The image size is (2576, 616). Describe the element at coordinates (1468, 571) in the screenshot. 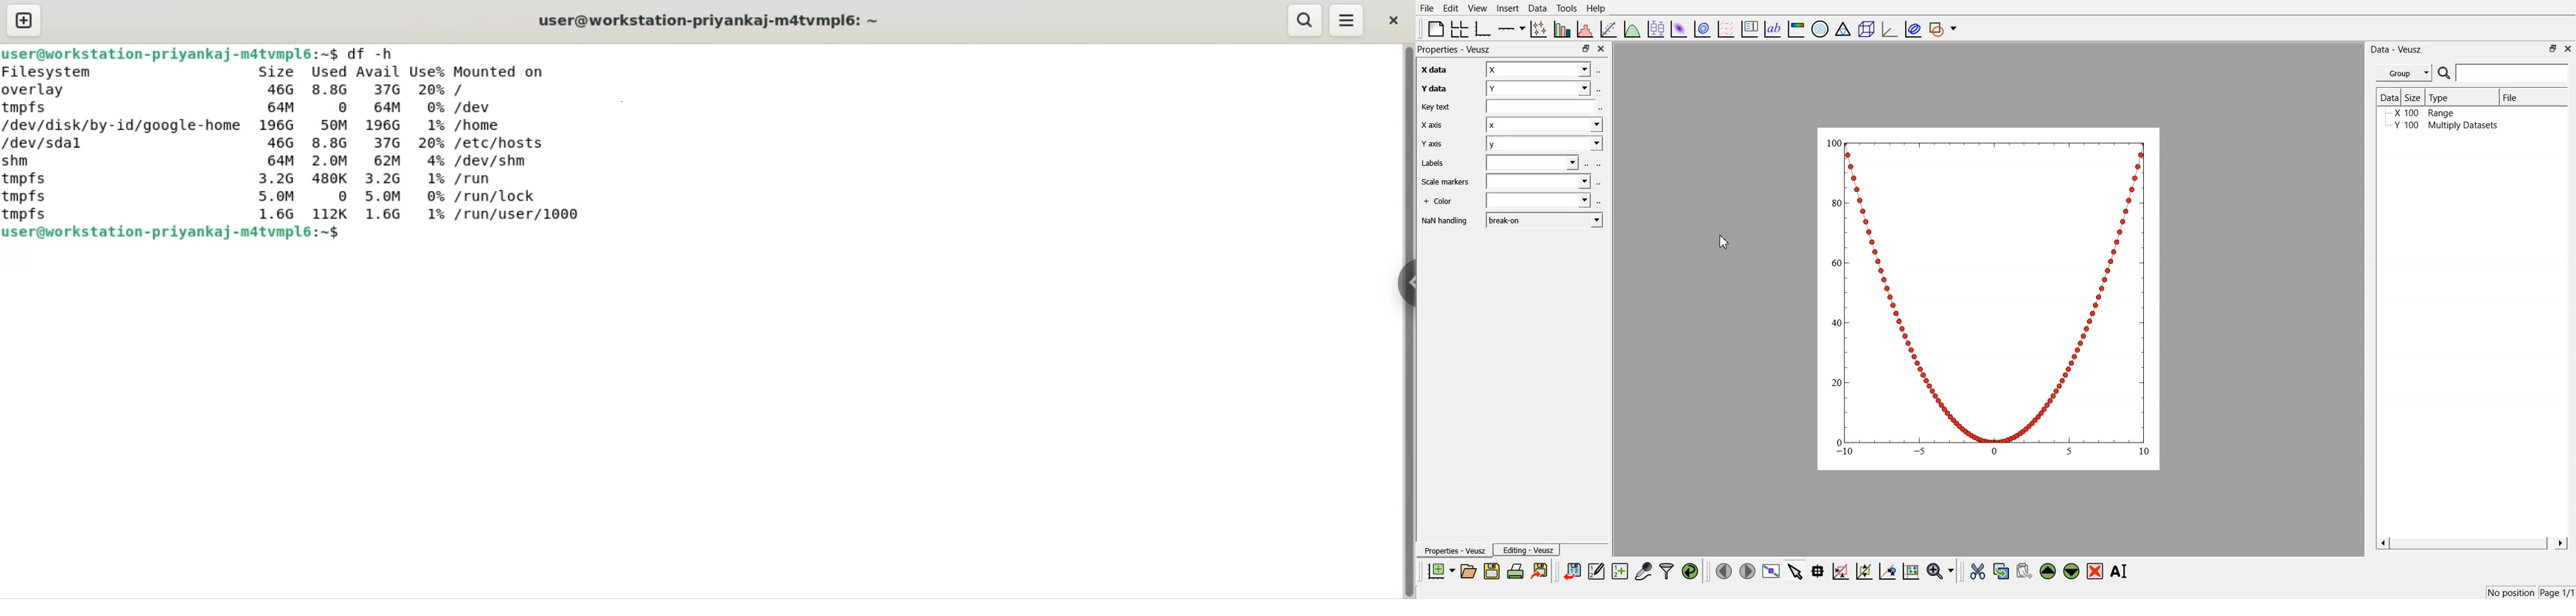

I see `open` at that location.